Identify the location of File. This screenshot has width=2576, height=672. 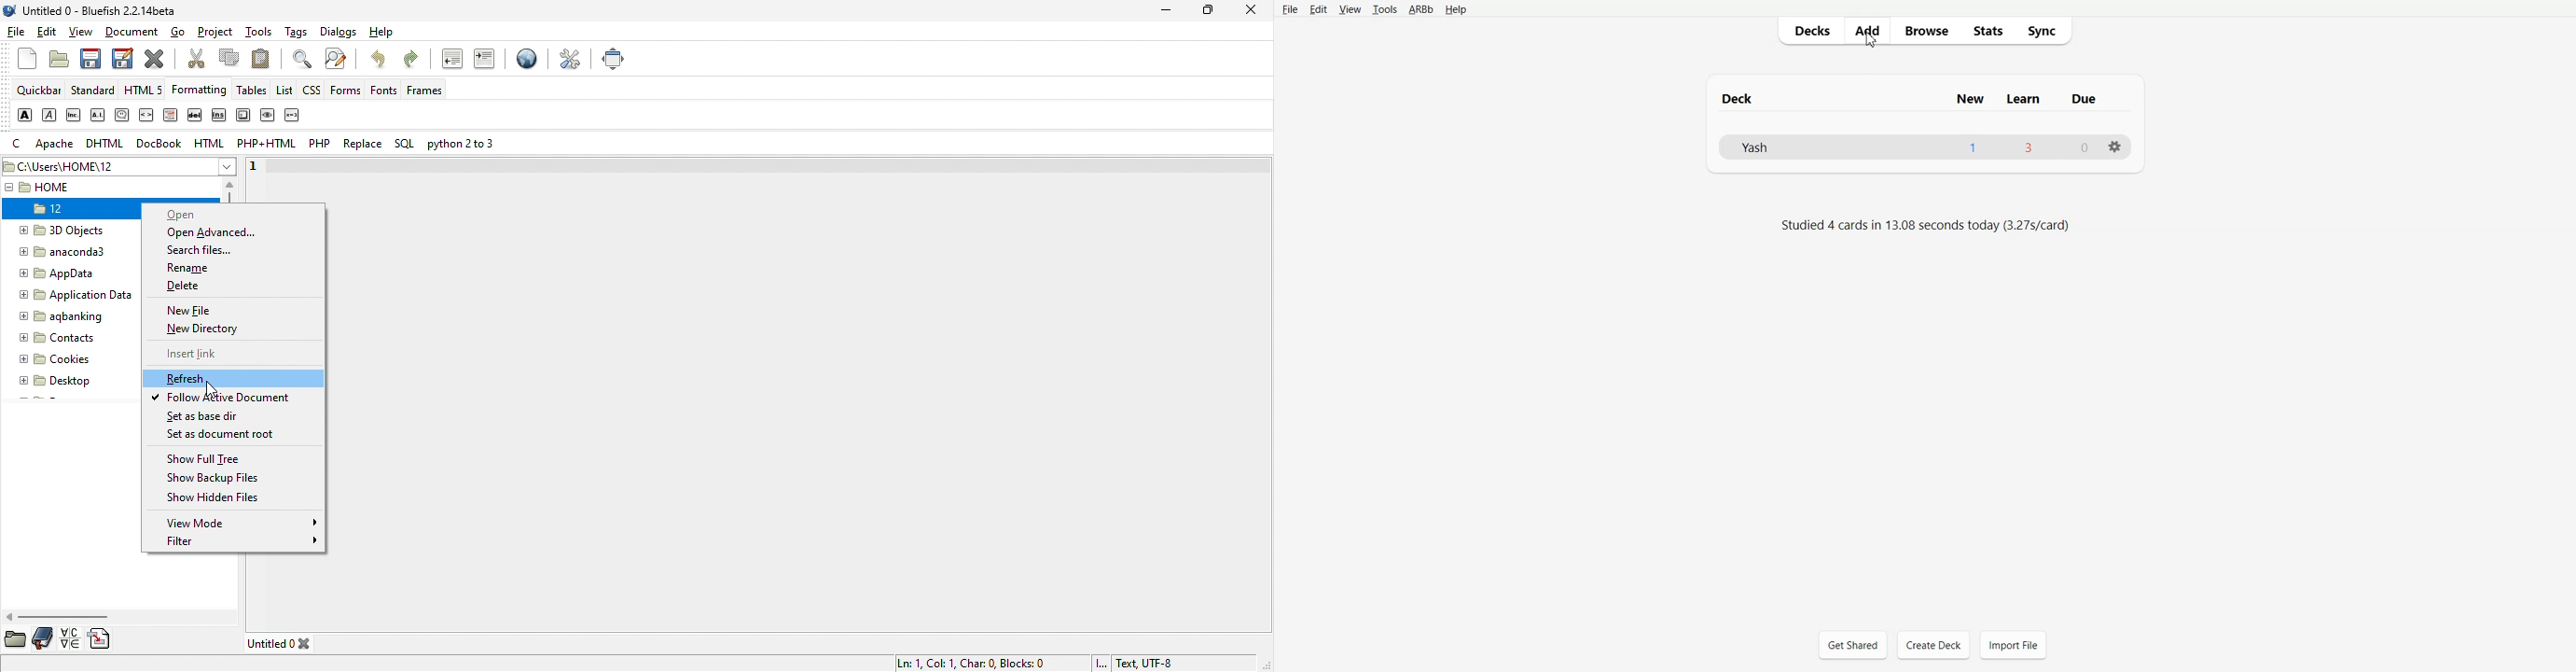
(1290, 10).